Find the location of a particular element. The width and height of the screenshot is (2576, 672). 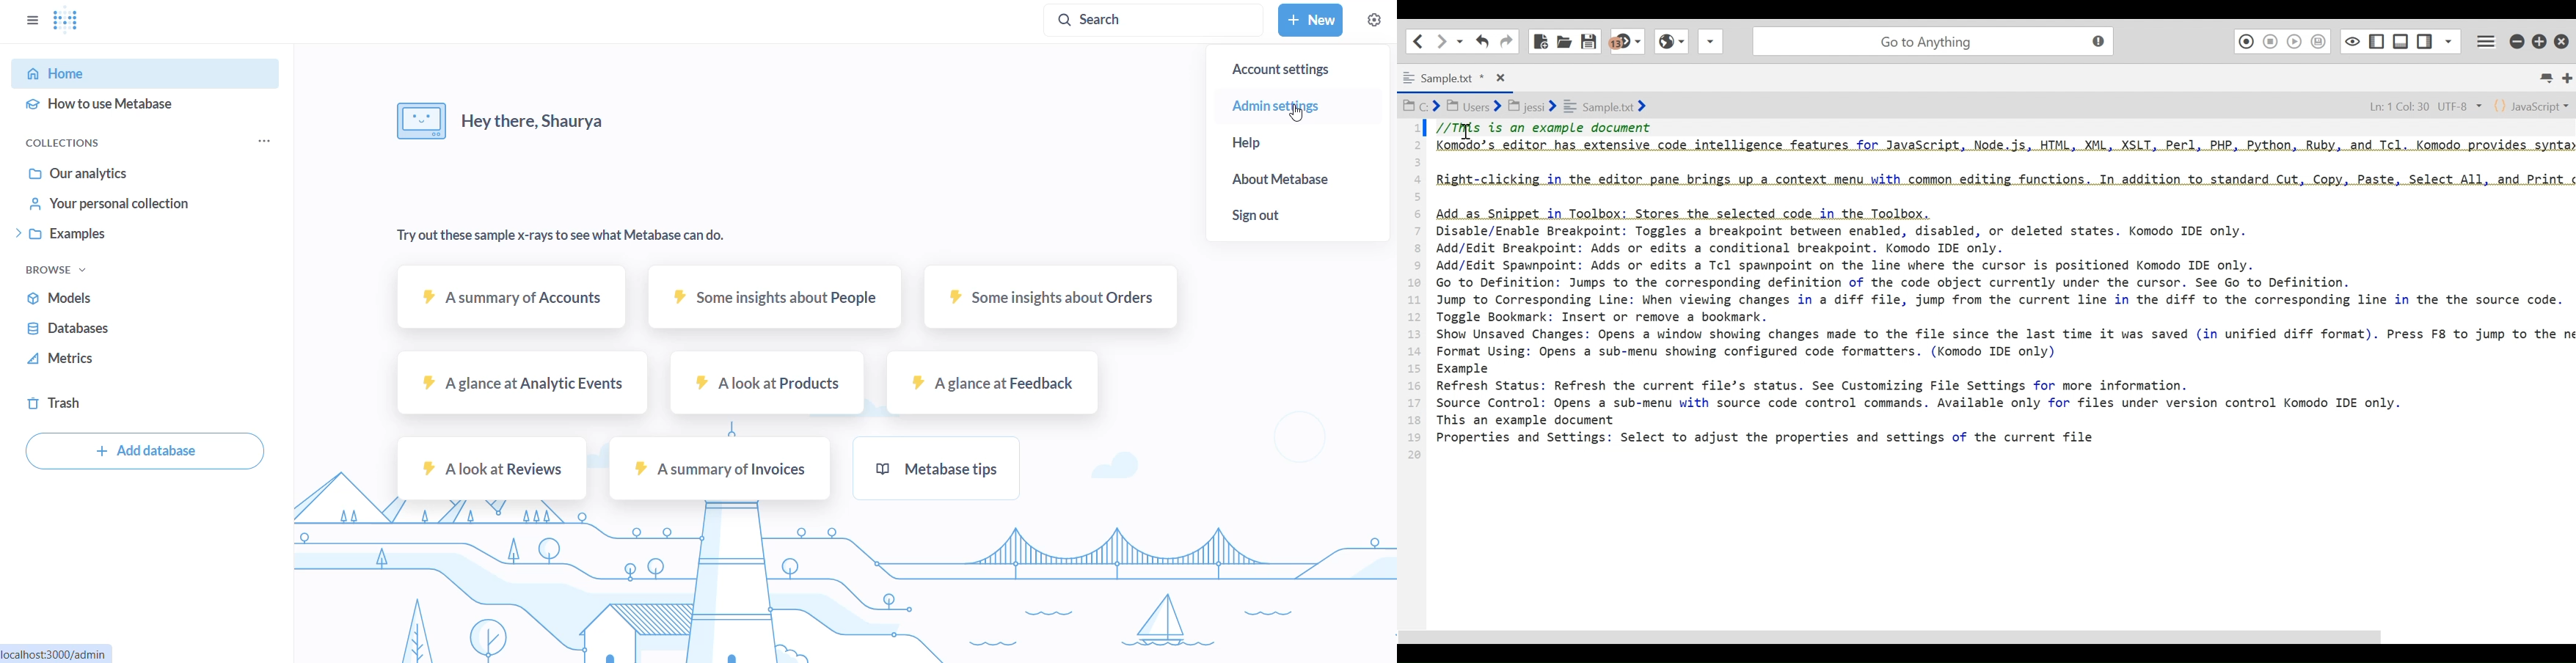

ocalhost:3000/admin is located at coordinates (56, 653).